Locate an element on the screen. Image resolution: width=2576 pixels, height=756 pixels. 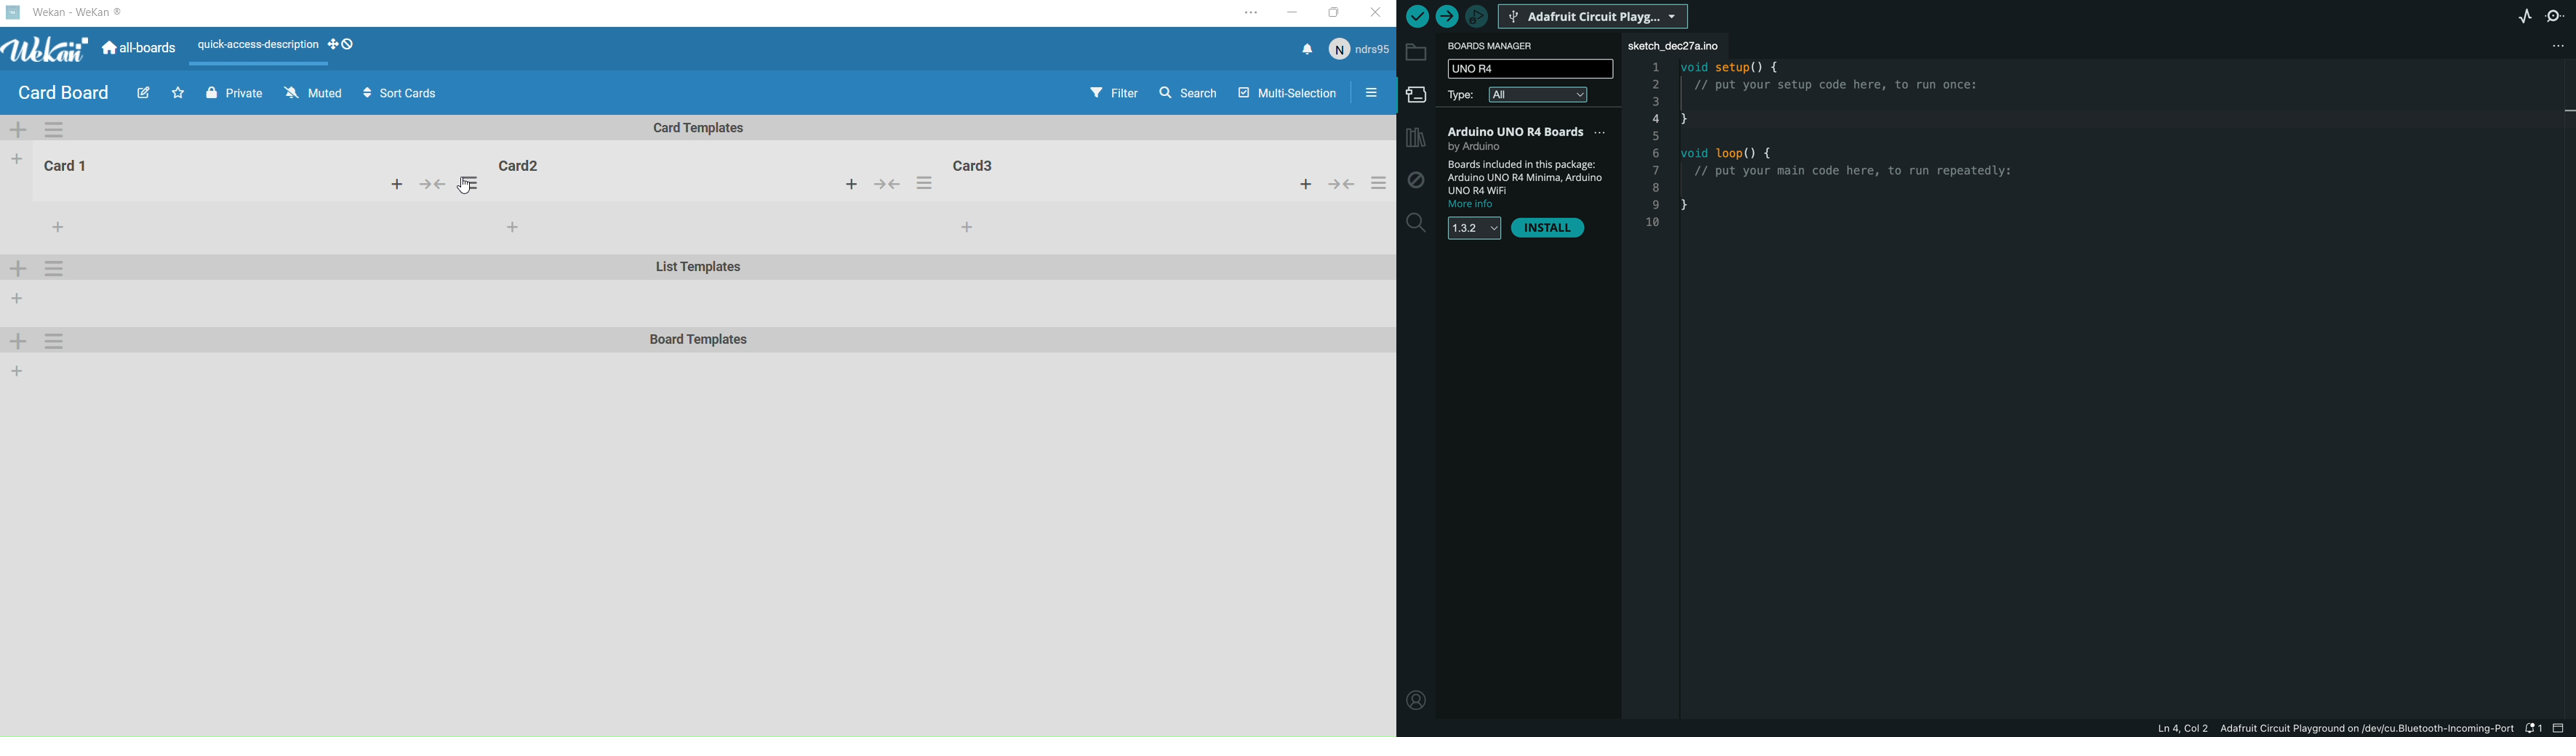
Sort Cards is located at coordinates (404, 95).